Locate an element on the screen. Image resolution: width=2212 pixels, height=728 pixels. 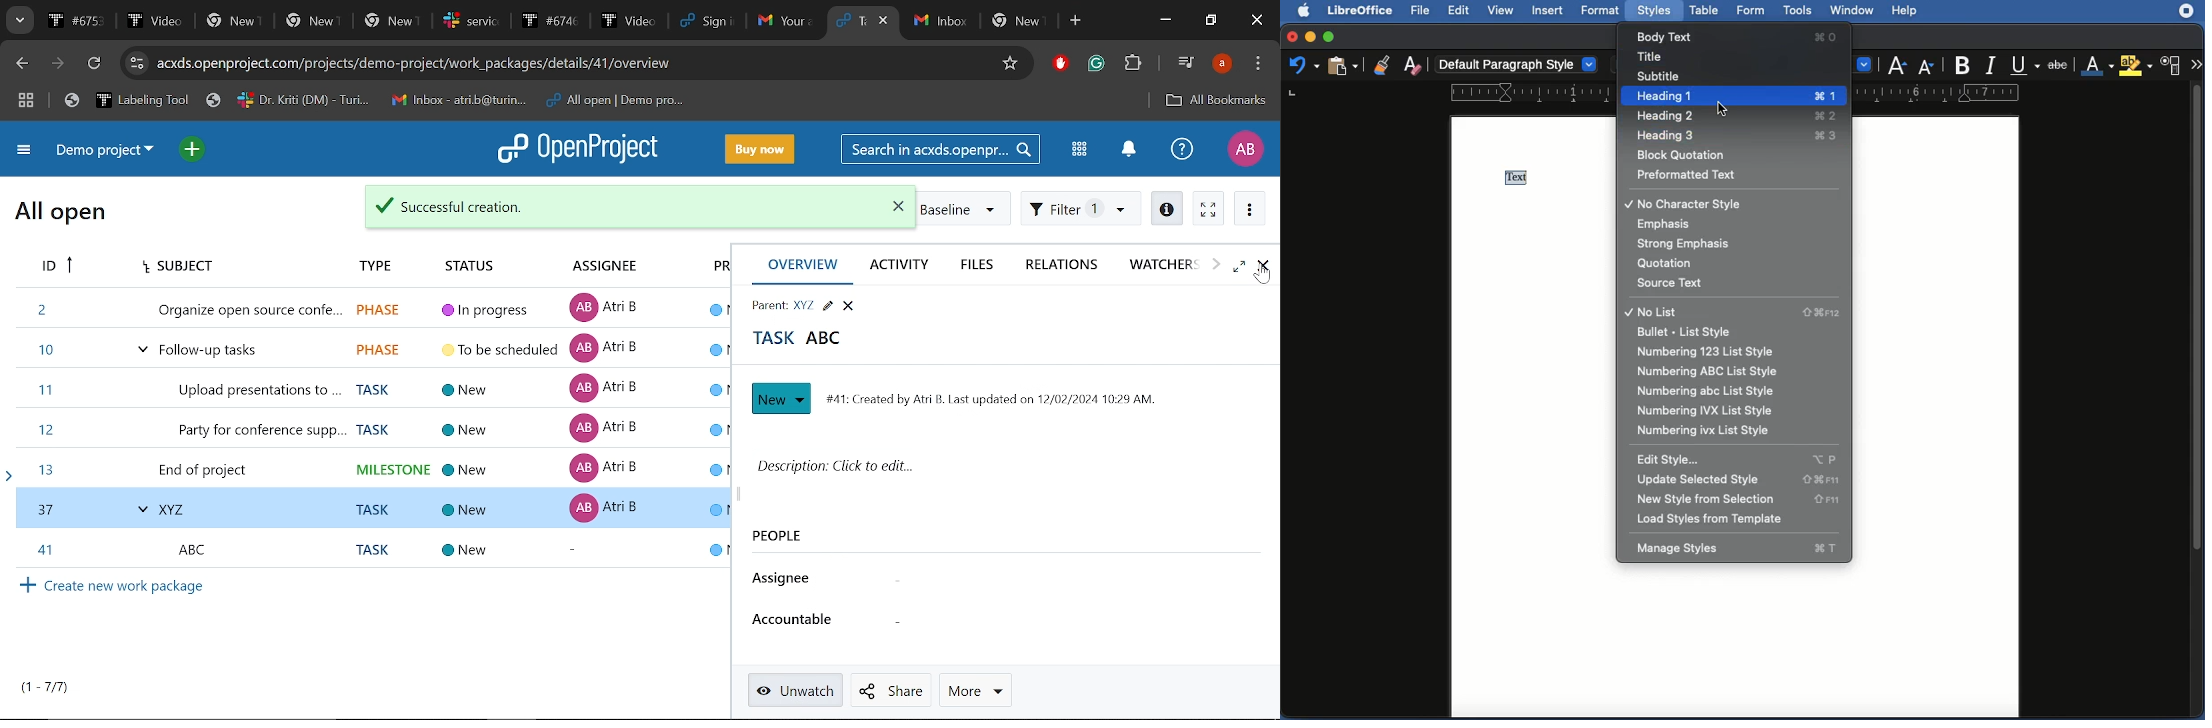
Refresh is located at coordinates (97, 64).